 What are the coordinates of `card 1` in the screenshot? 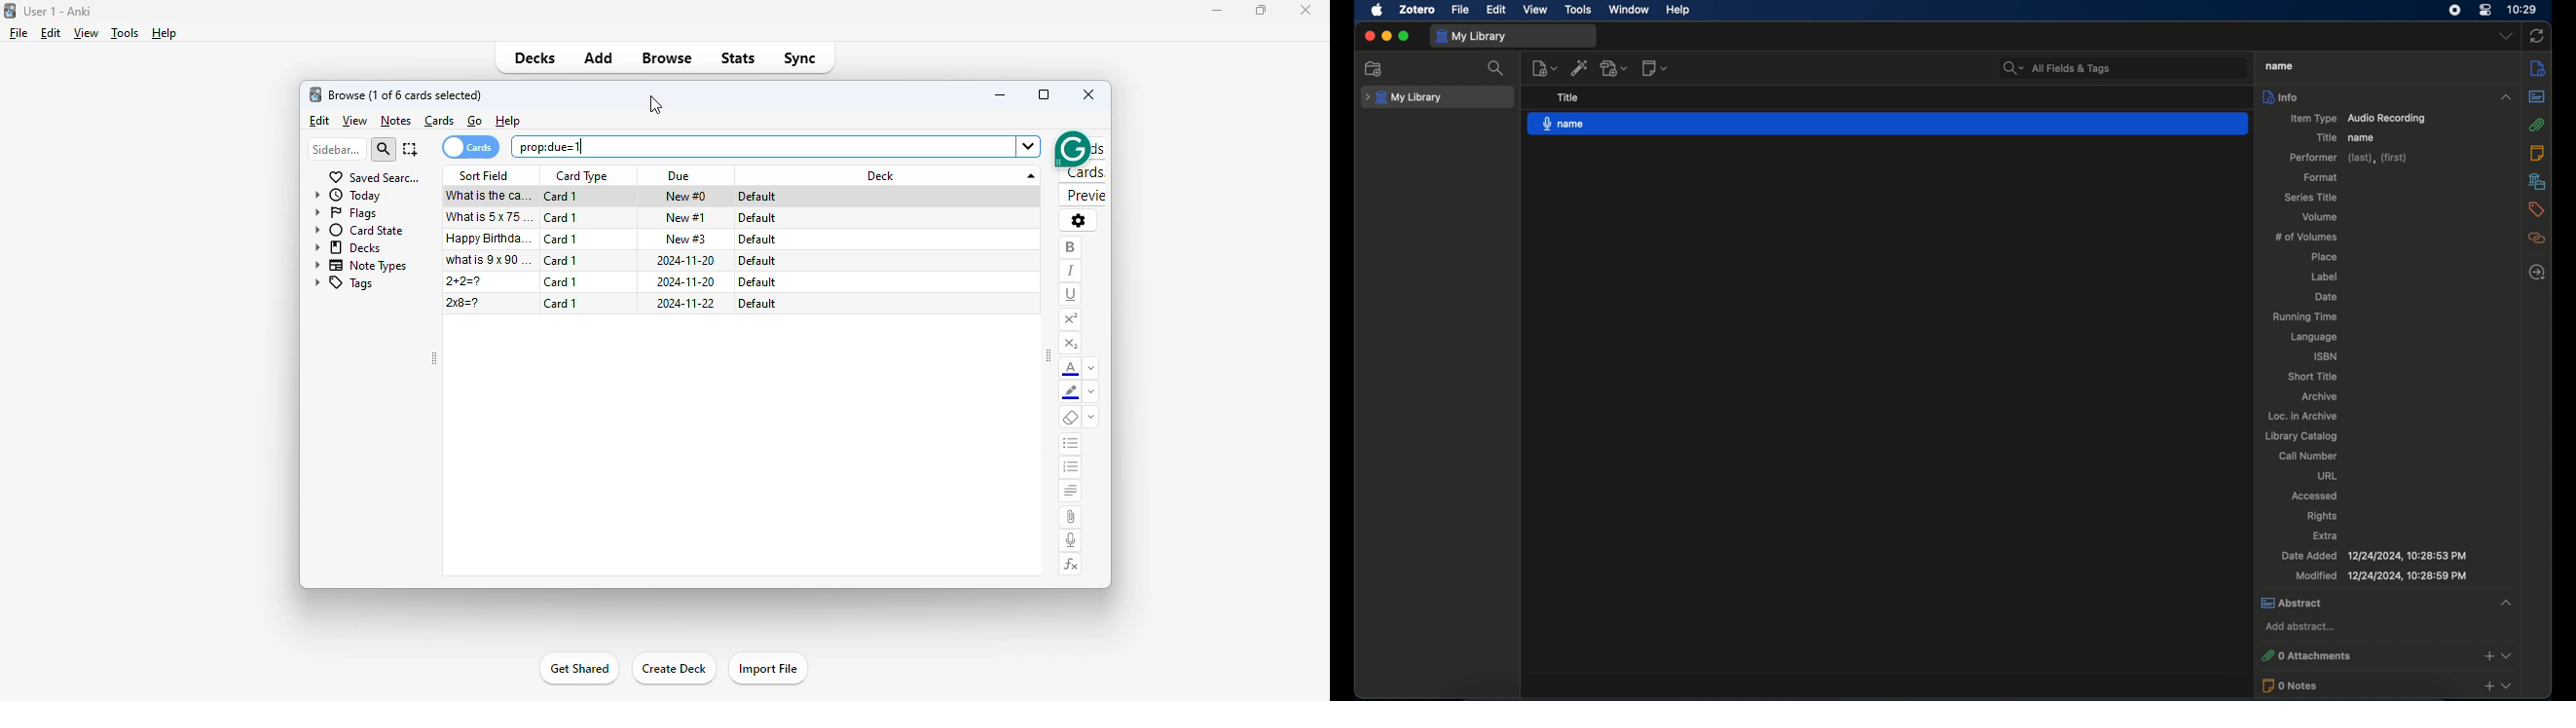 It's located at (560, 197).